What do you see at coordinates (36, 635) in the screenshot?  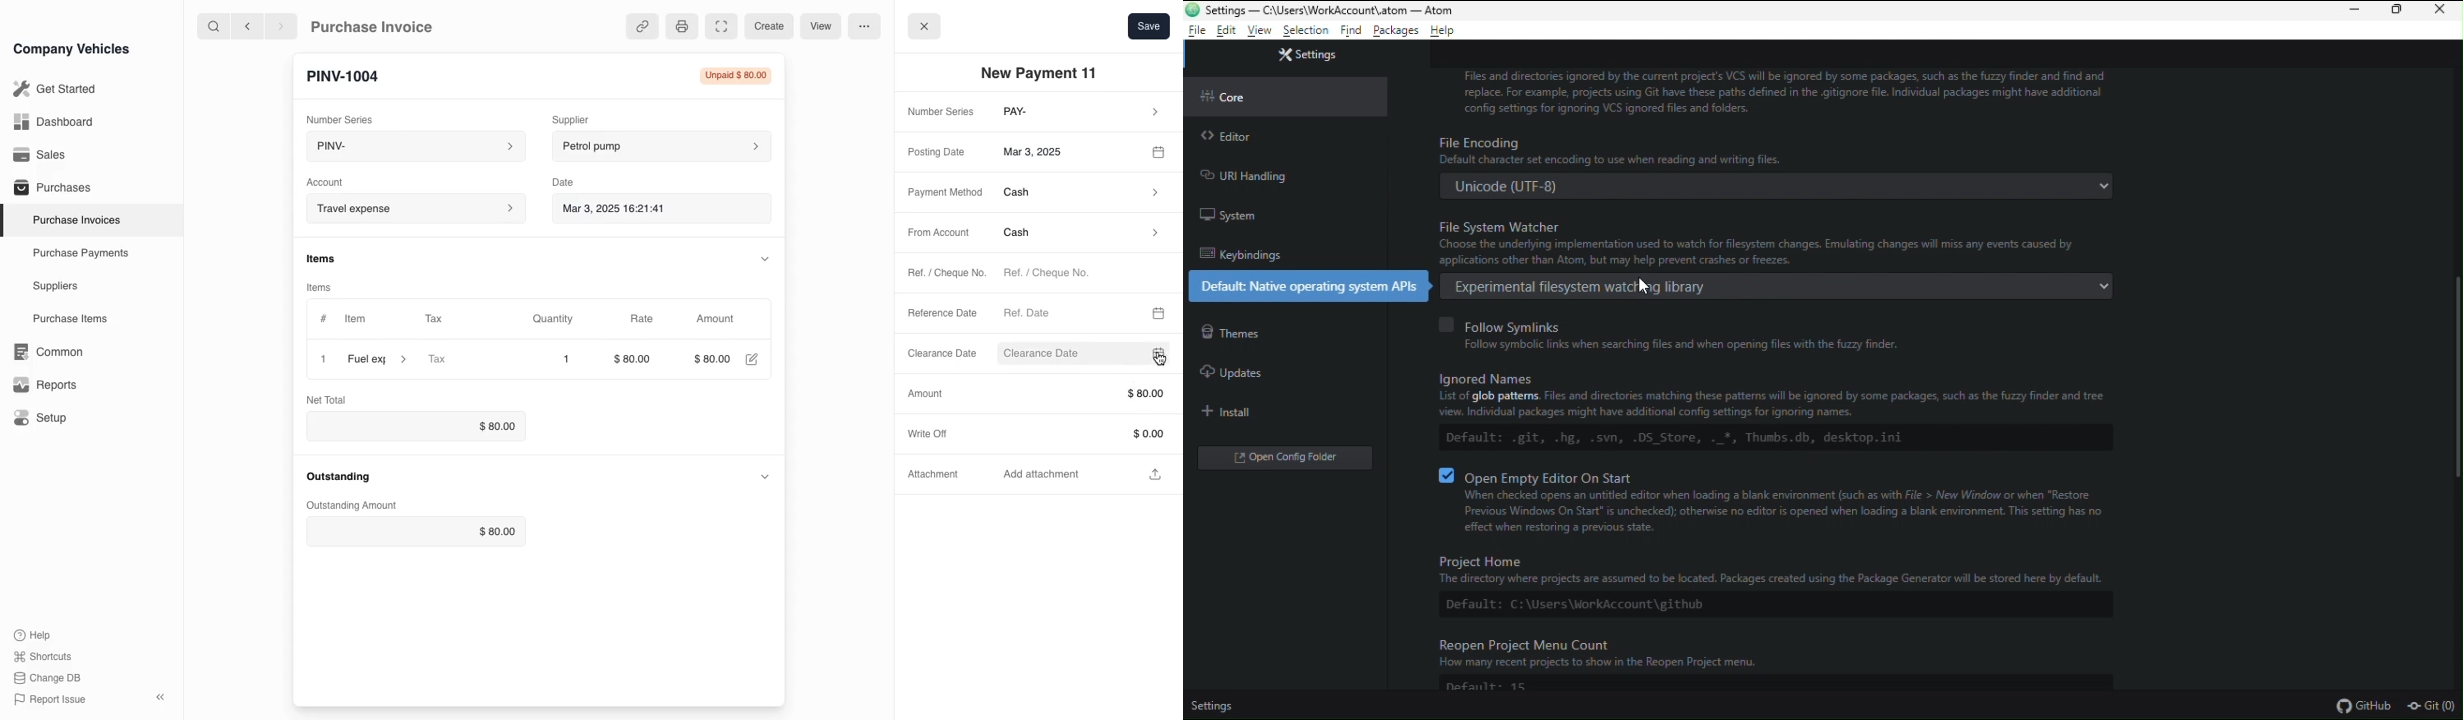 I see `Help` at bounding box center [36, 635].